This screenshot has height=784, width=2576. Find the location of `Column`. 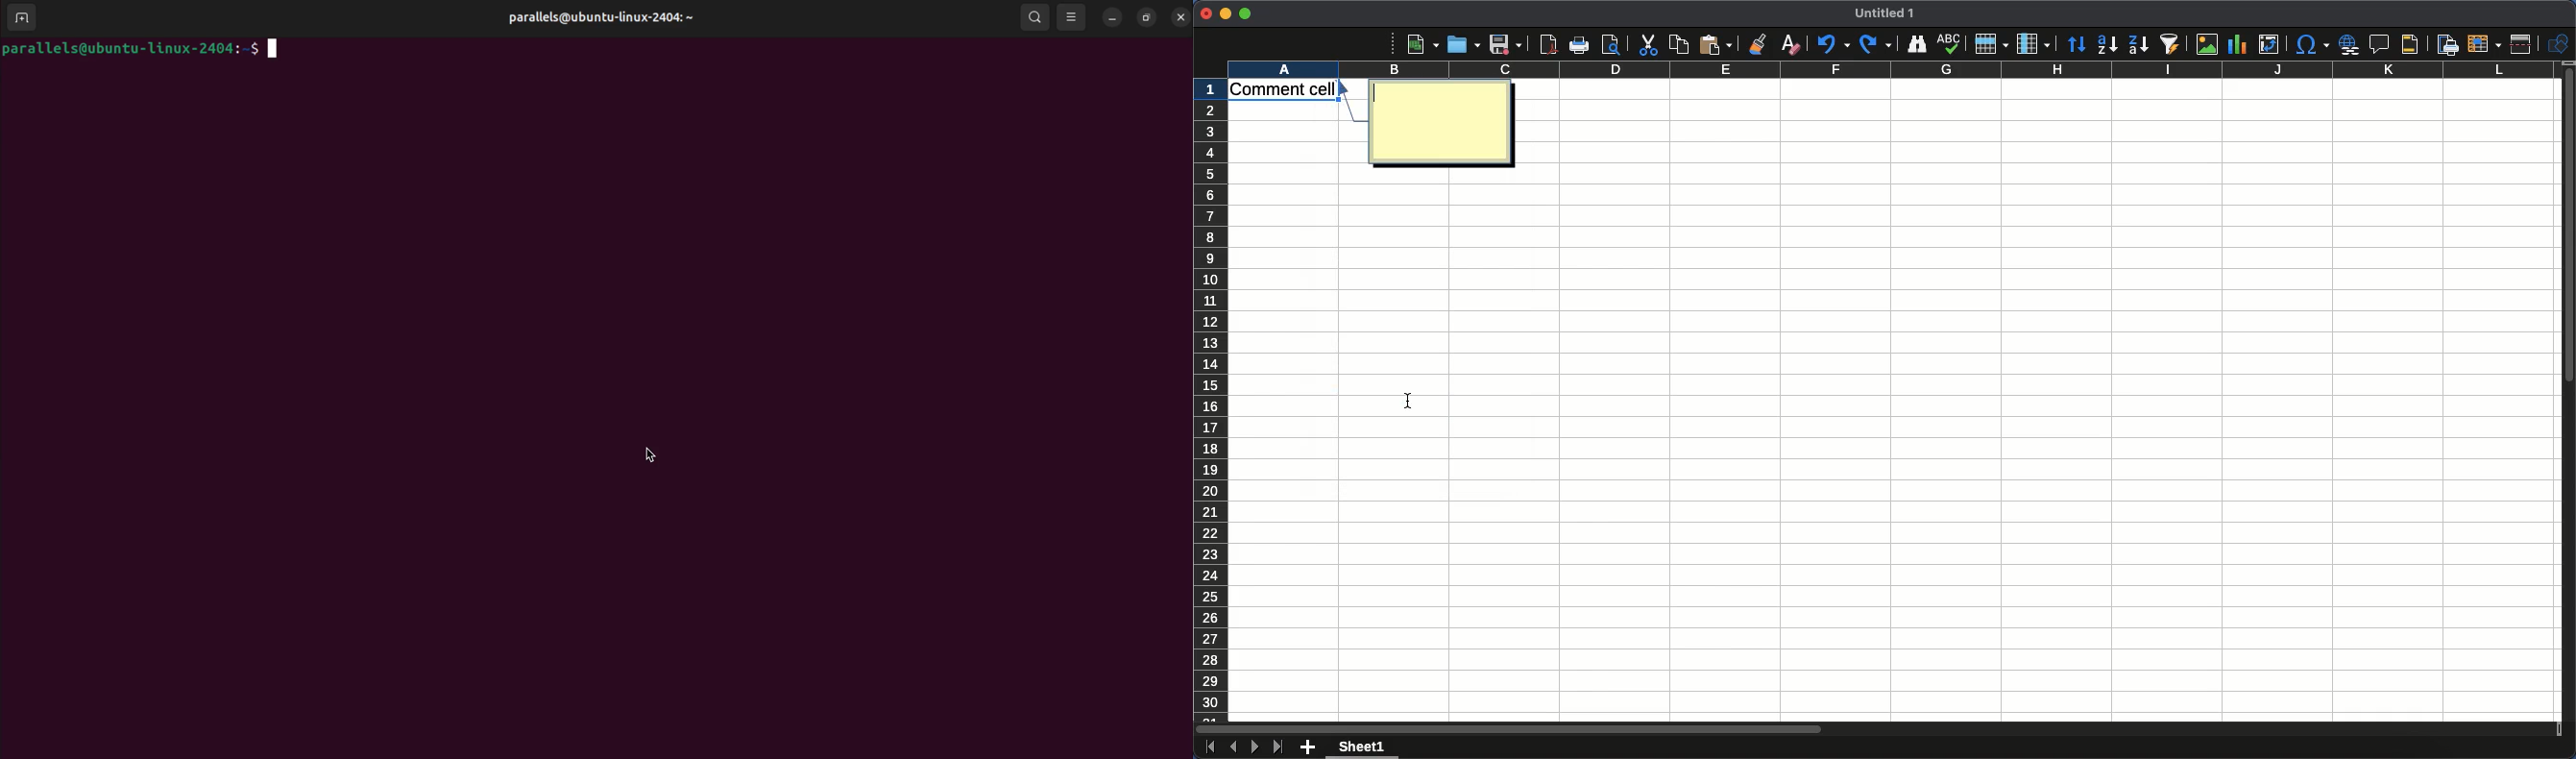

Column is located at coordinates (1888, 69).